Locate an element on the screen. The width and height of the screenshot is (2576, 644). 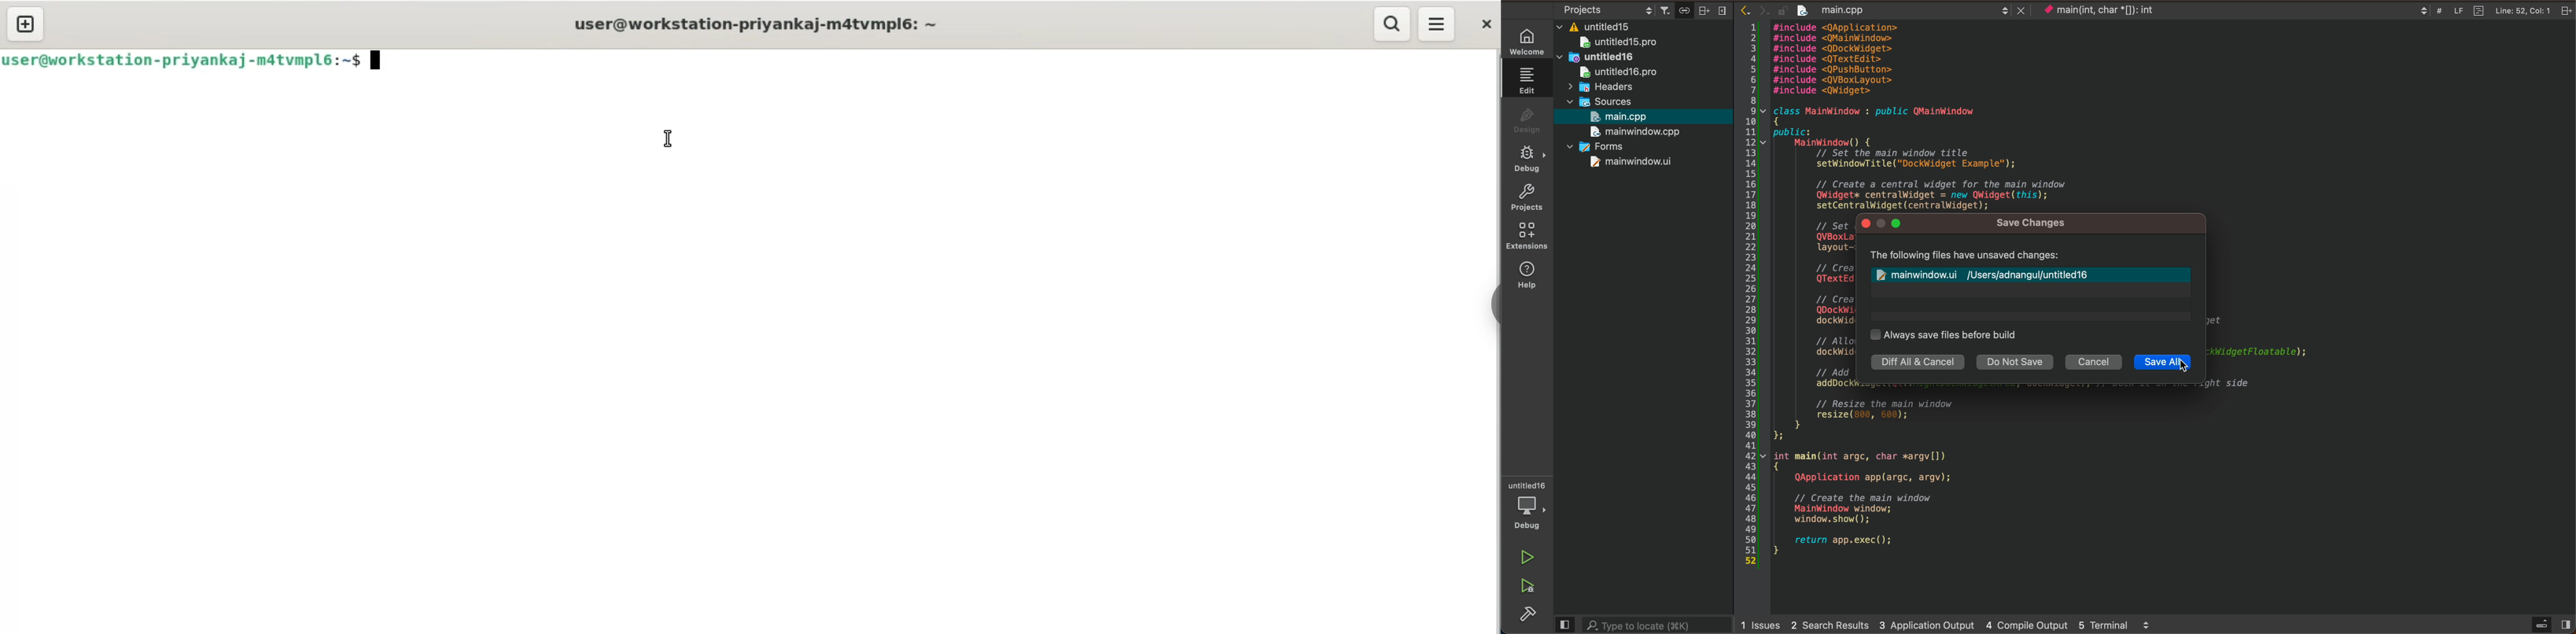
cancel is located at coordinates (2094, 362).